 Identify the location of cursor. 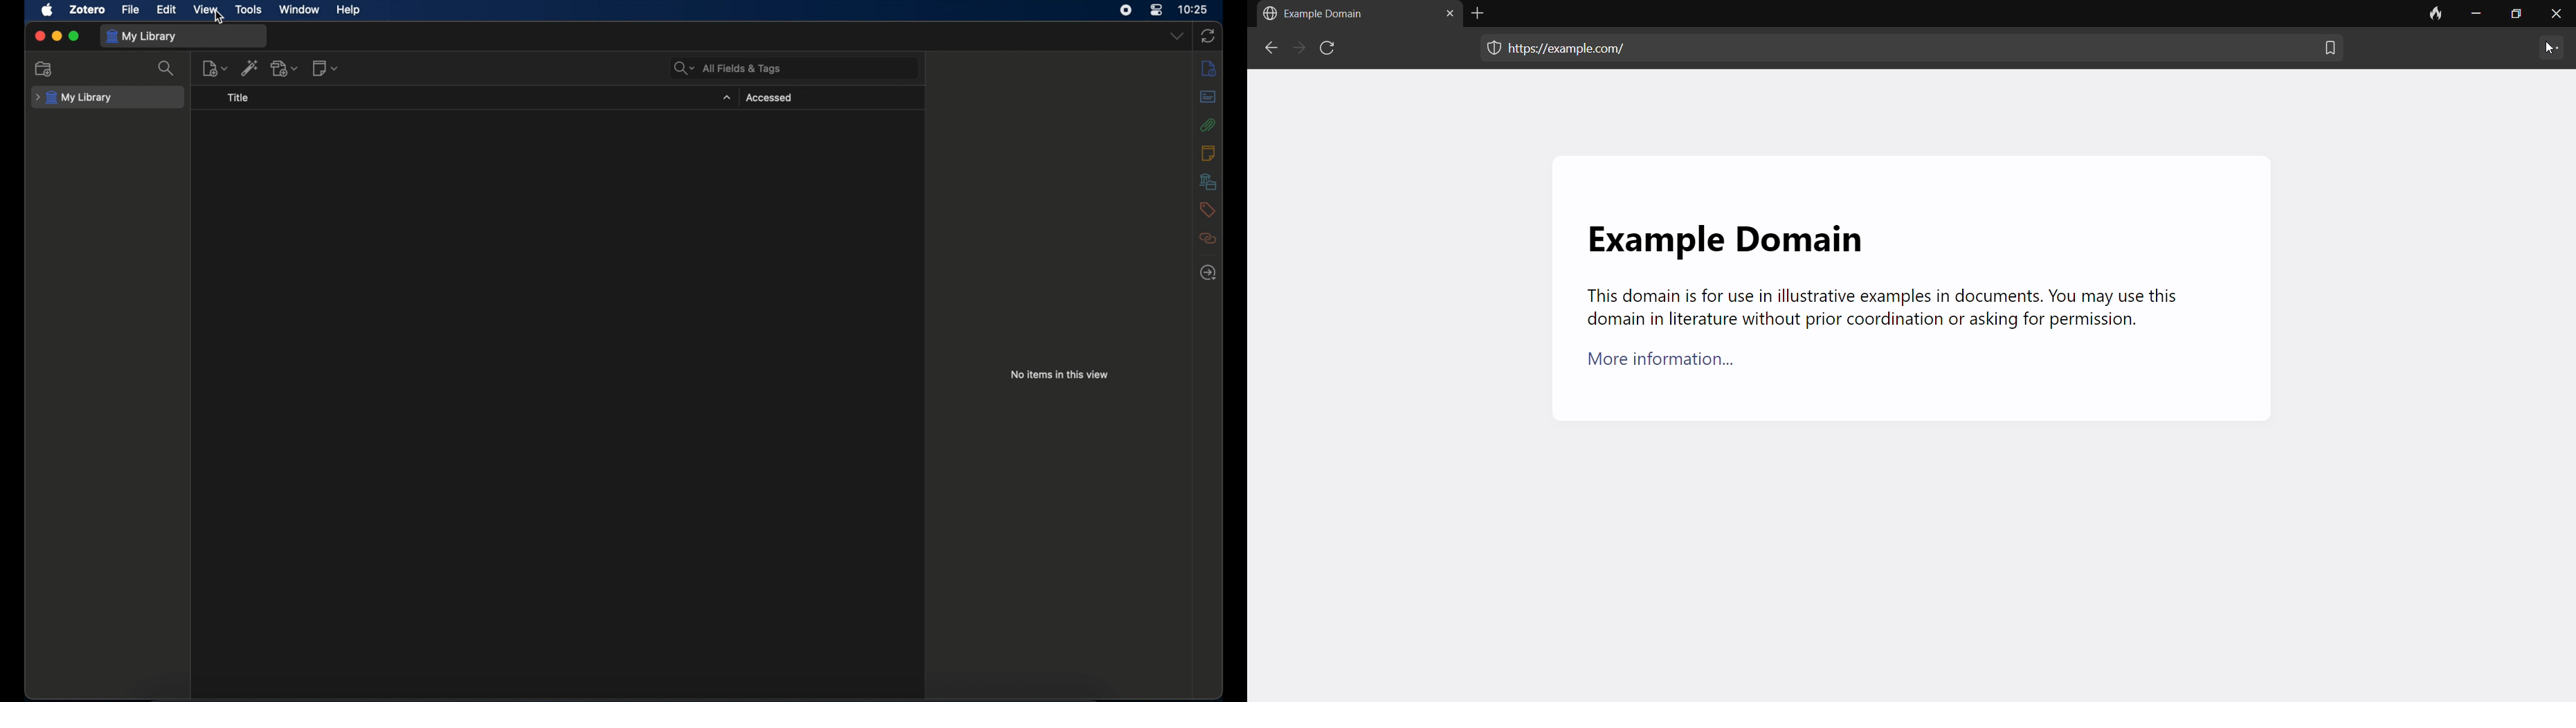
(2545, 49).